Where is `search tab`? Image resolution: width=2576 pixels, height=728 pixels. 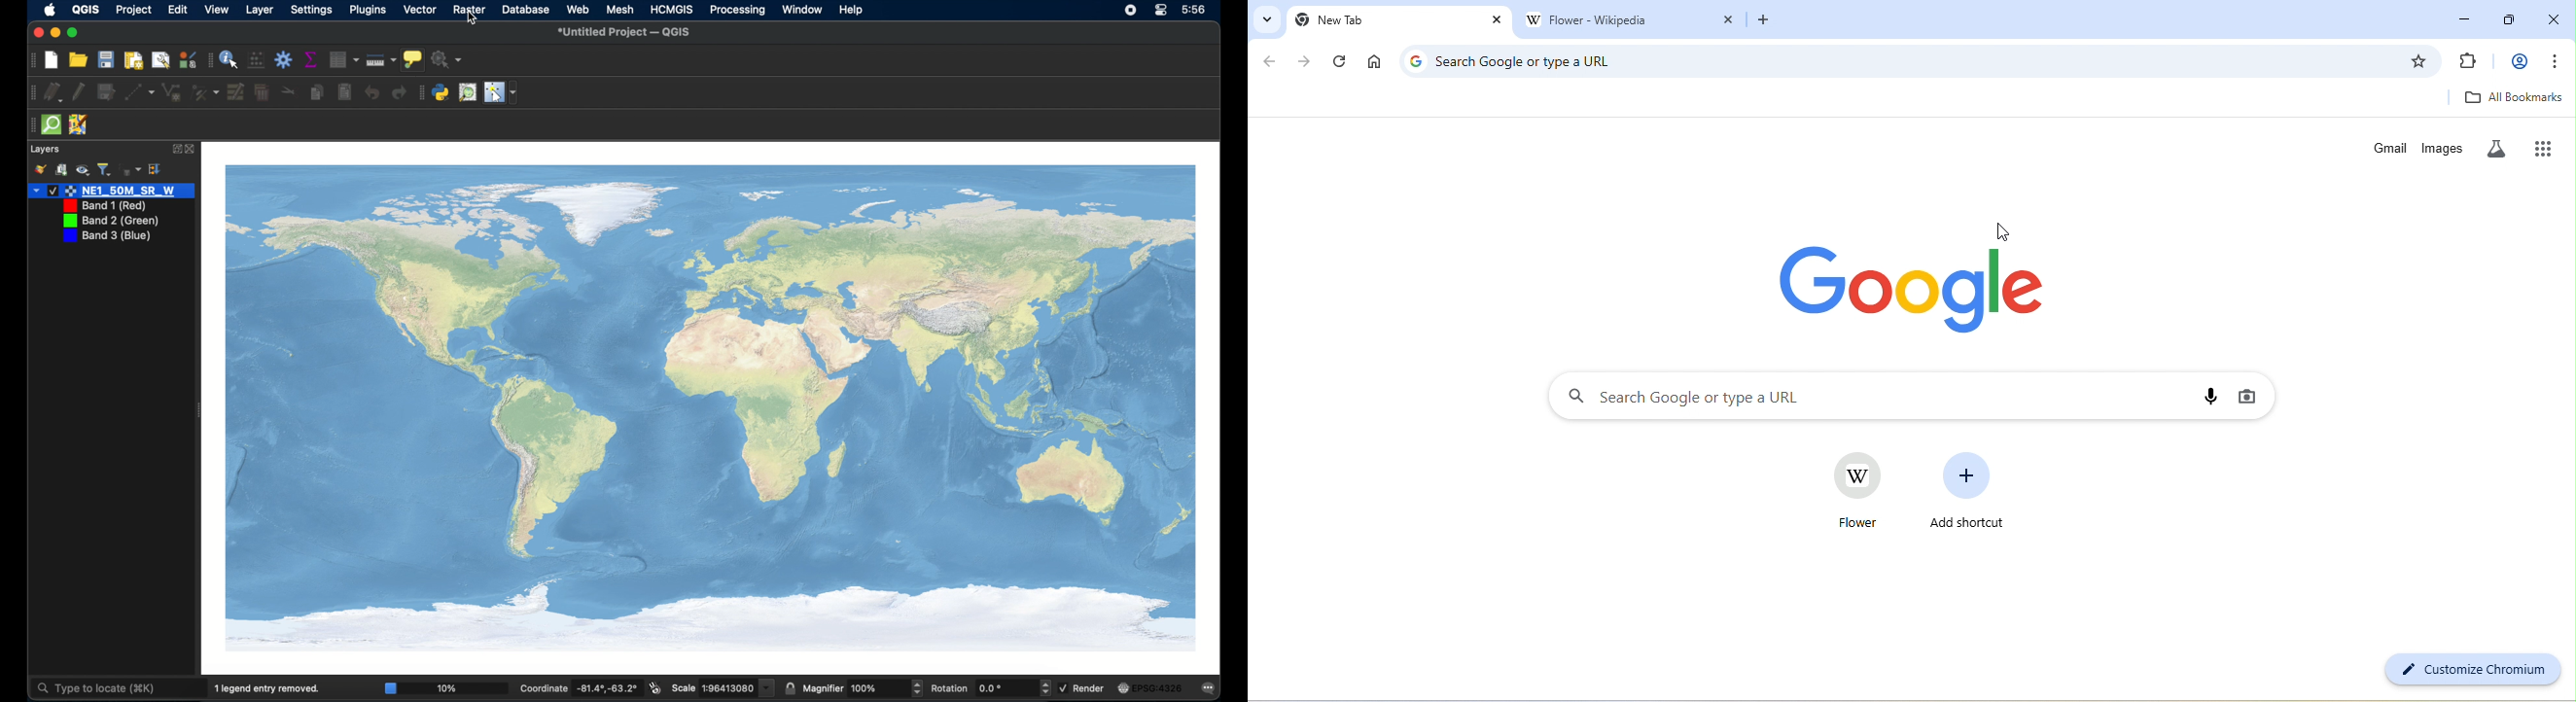
search tab is located at coordinates (1264, 18).